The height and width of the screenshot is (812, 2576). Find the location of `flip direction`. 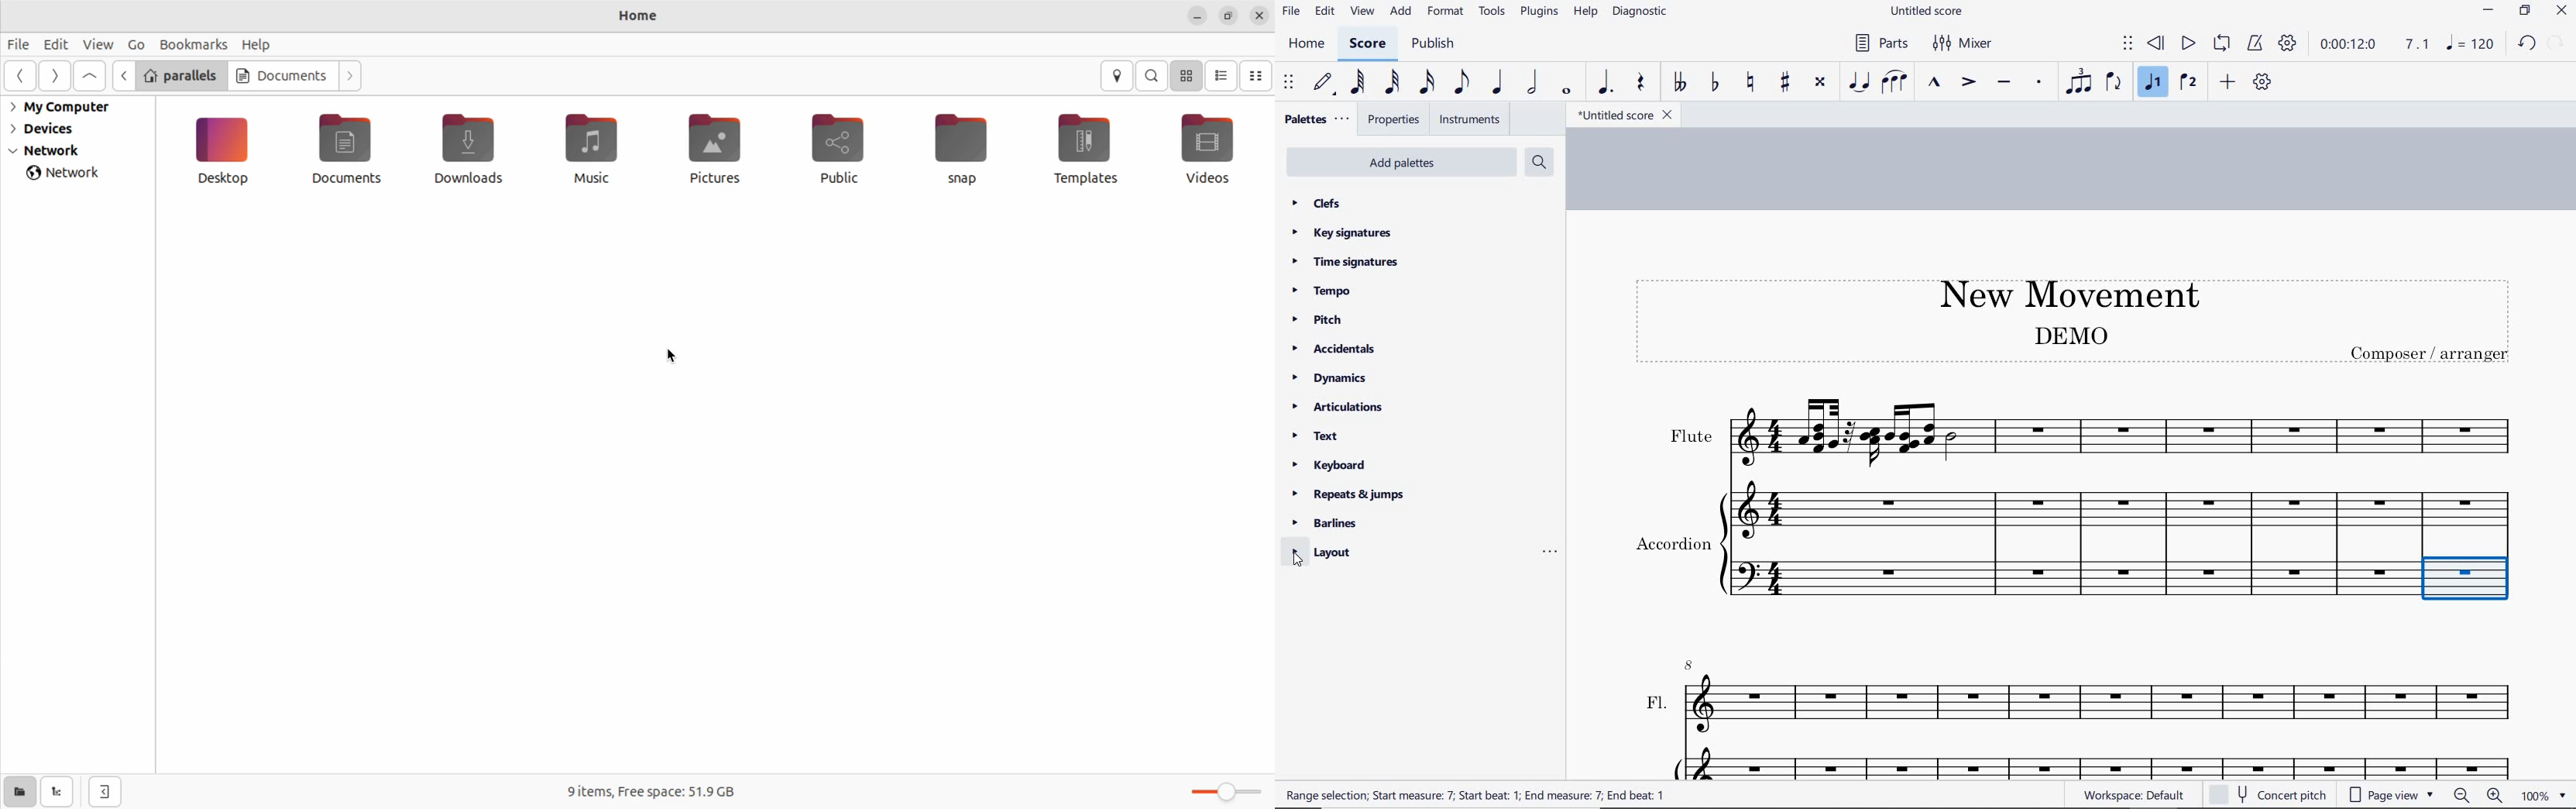

flip direction is located at coordinates (2114, 81).